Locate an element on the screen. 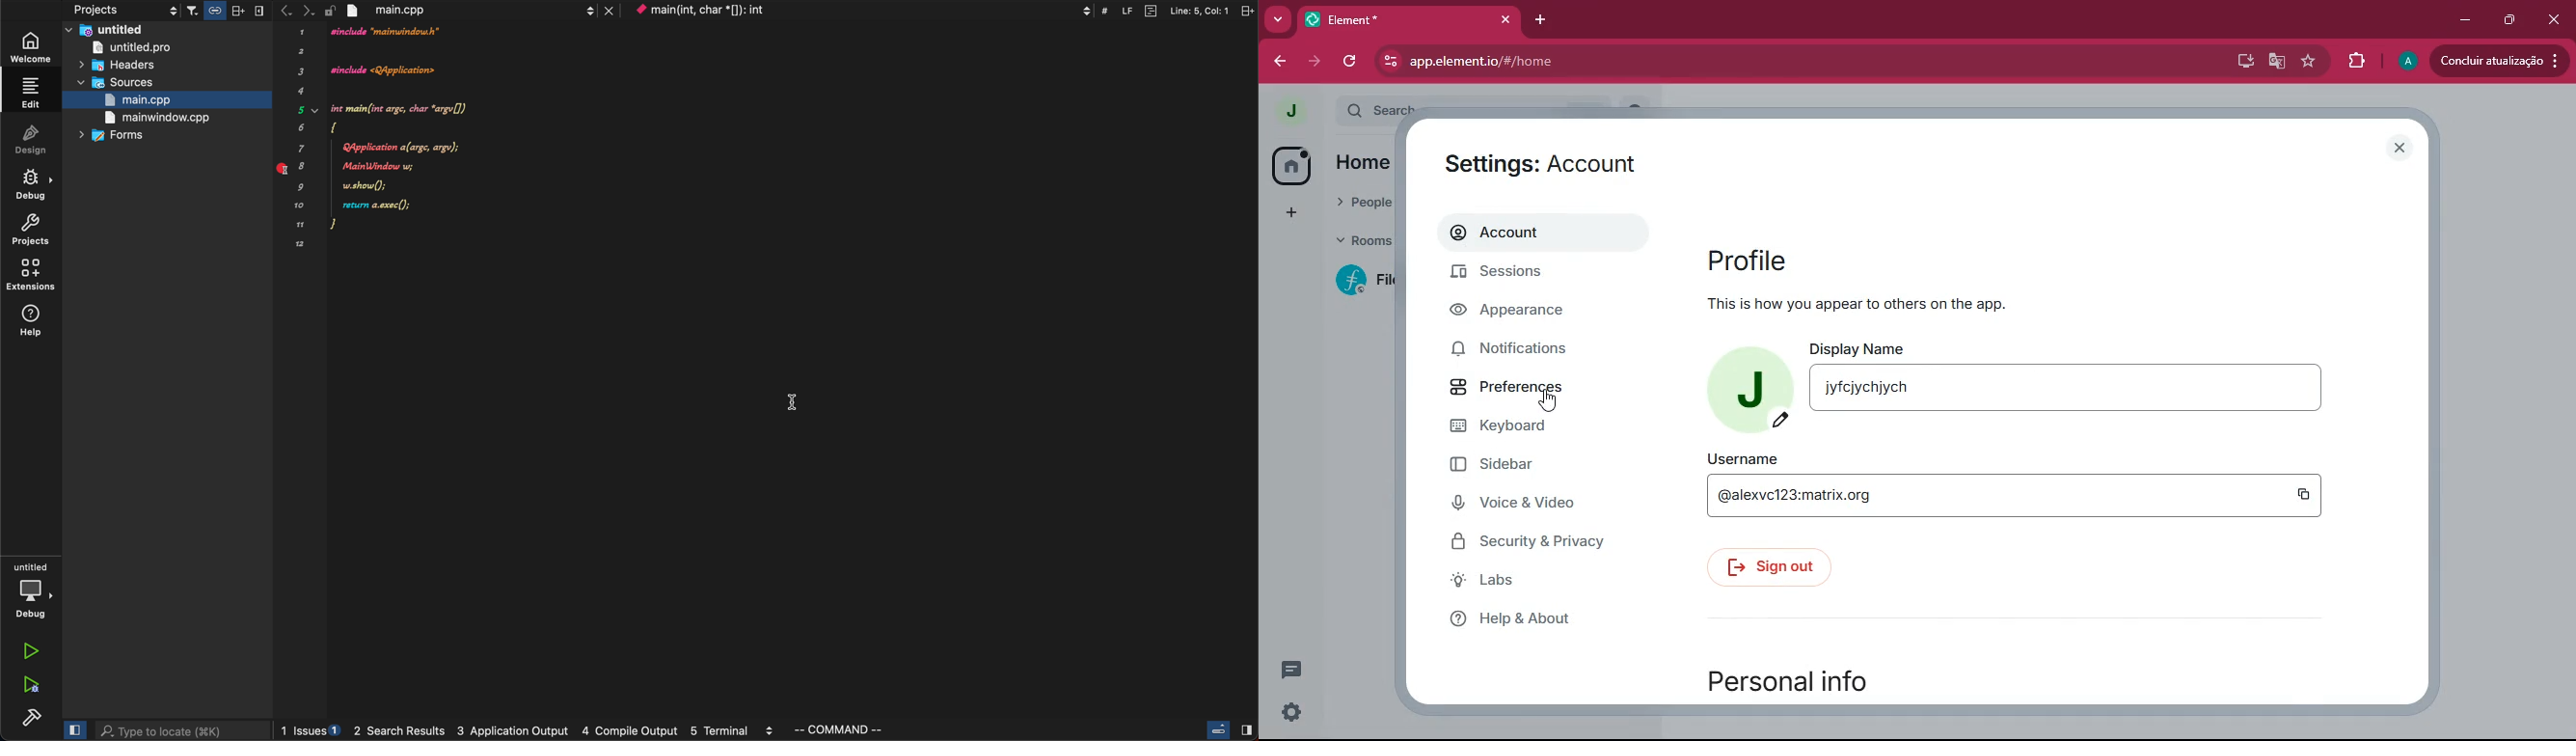 The image size is (2576, 756). desktop is located at coordinates (2239, 62).